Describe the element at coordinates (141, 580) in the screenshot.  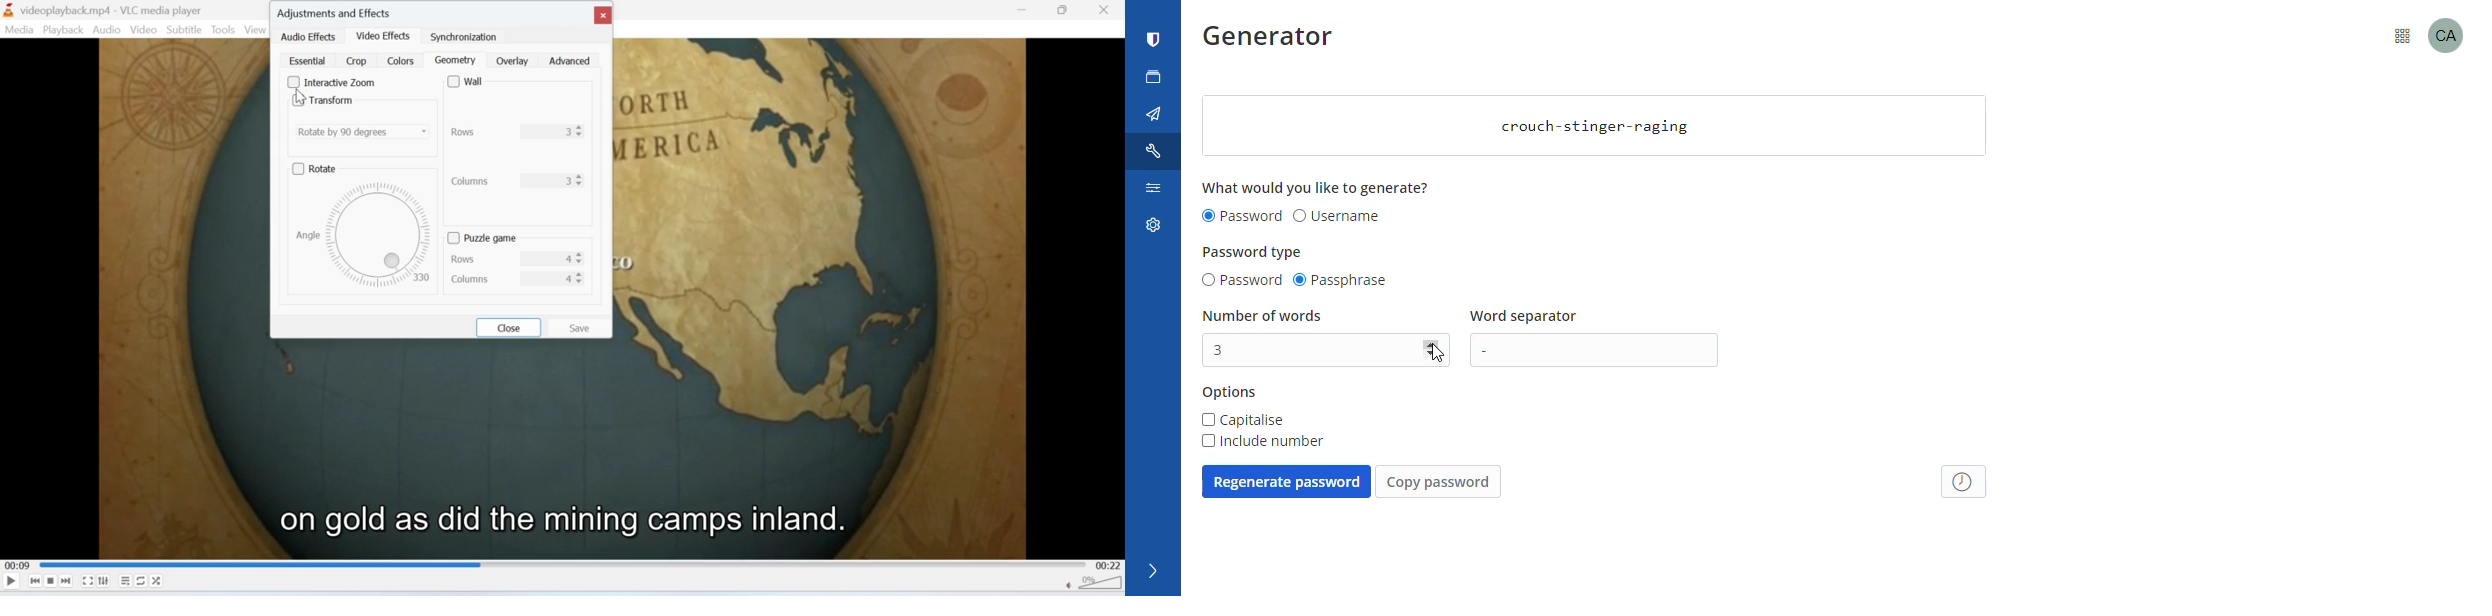
I see `Loop` at that location.